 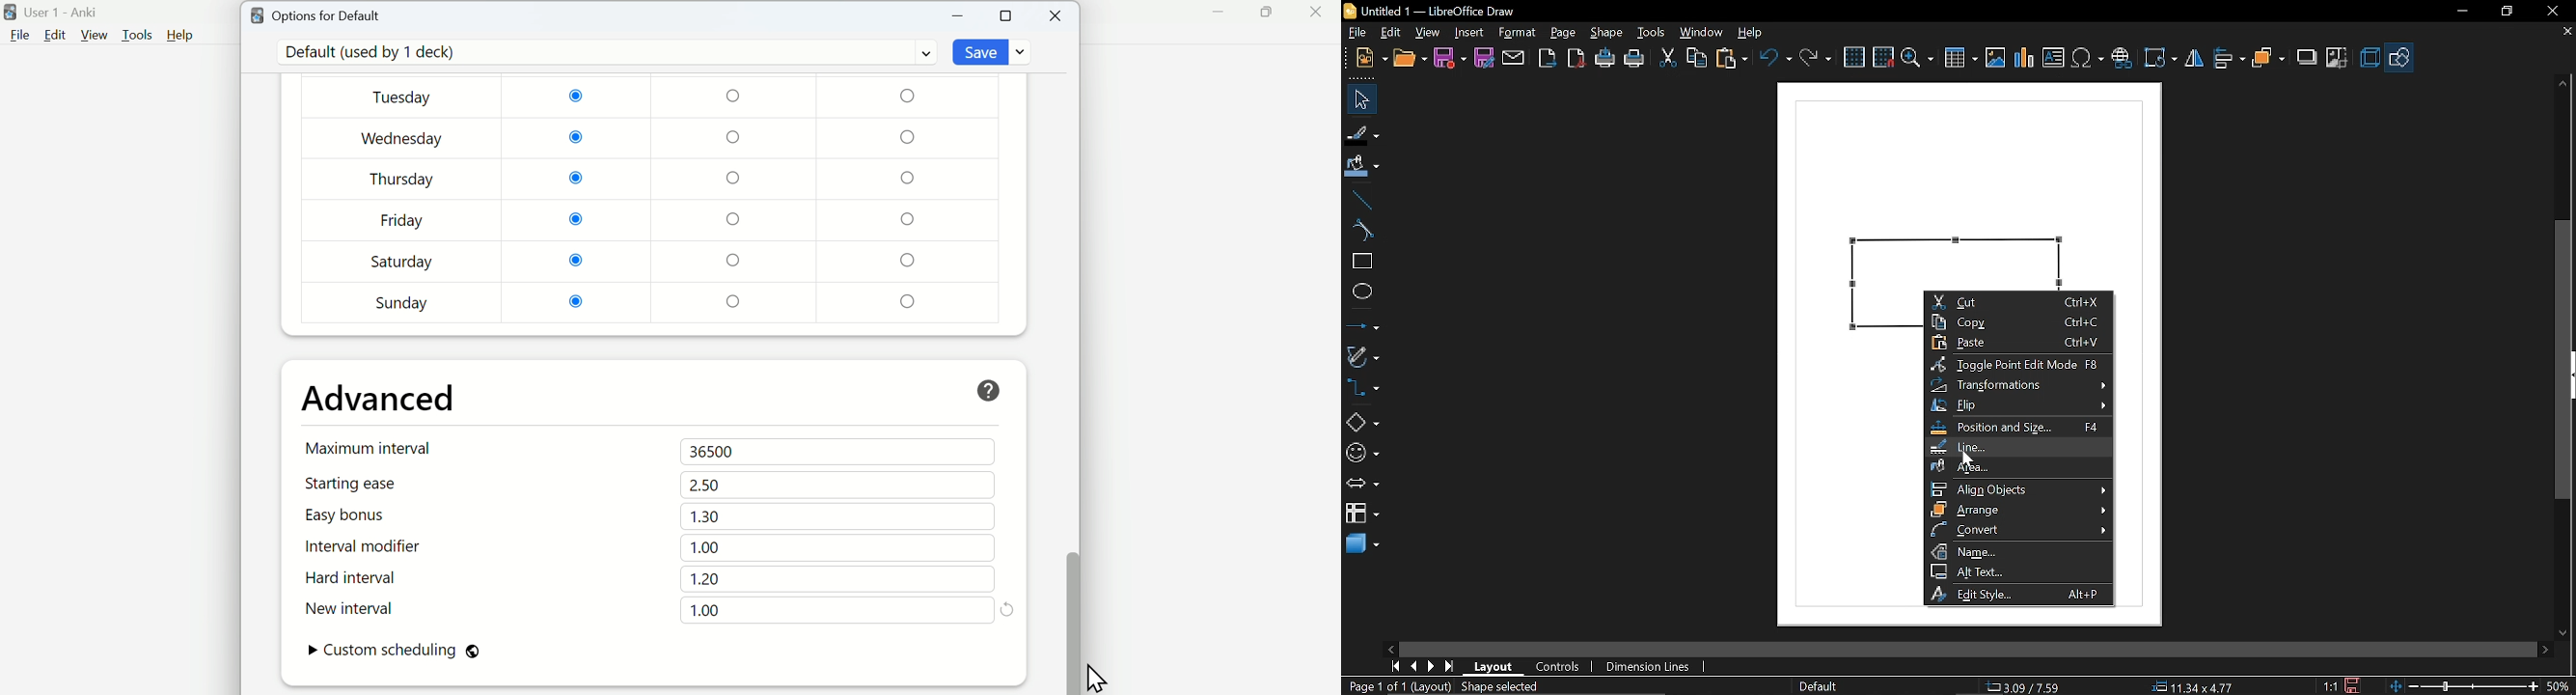 I want to click on snap to grid, so click(x=1883, y=56).